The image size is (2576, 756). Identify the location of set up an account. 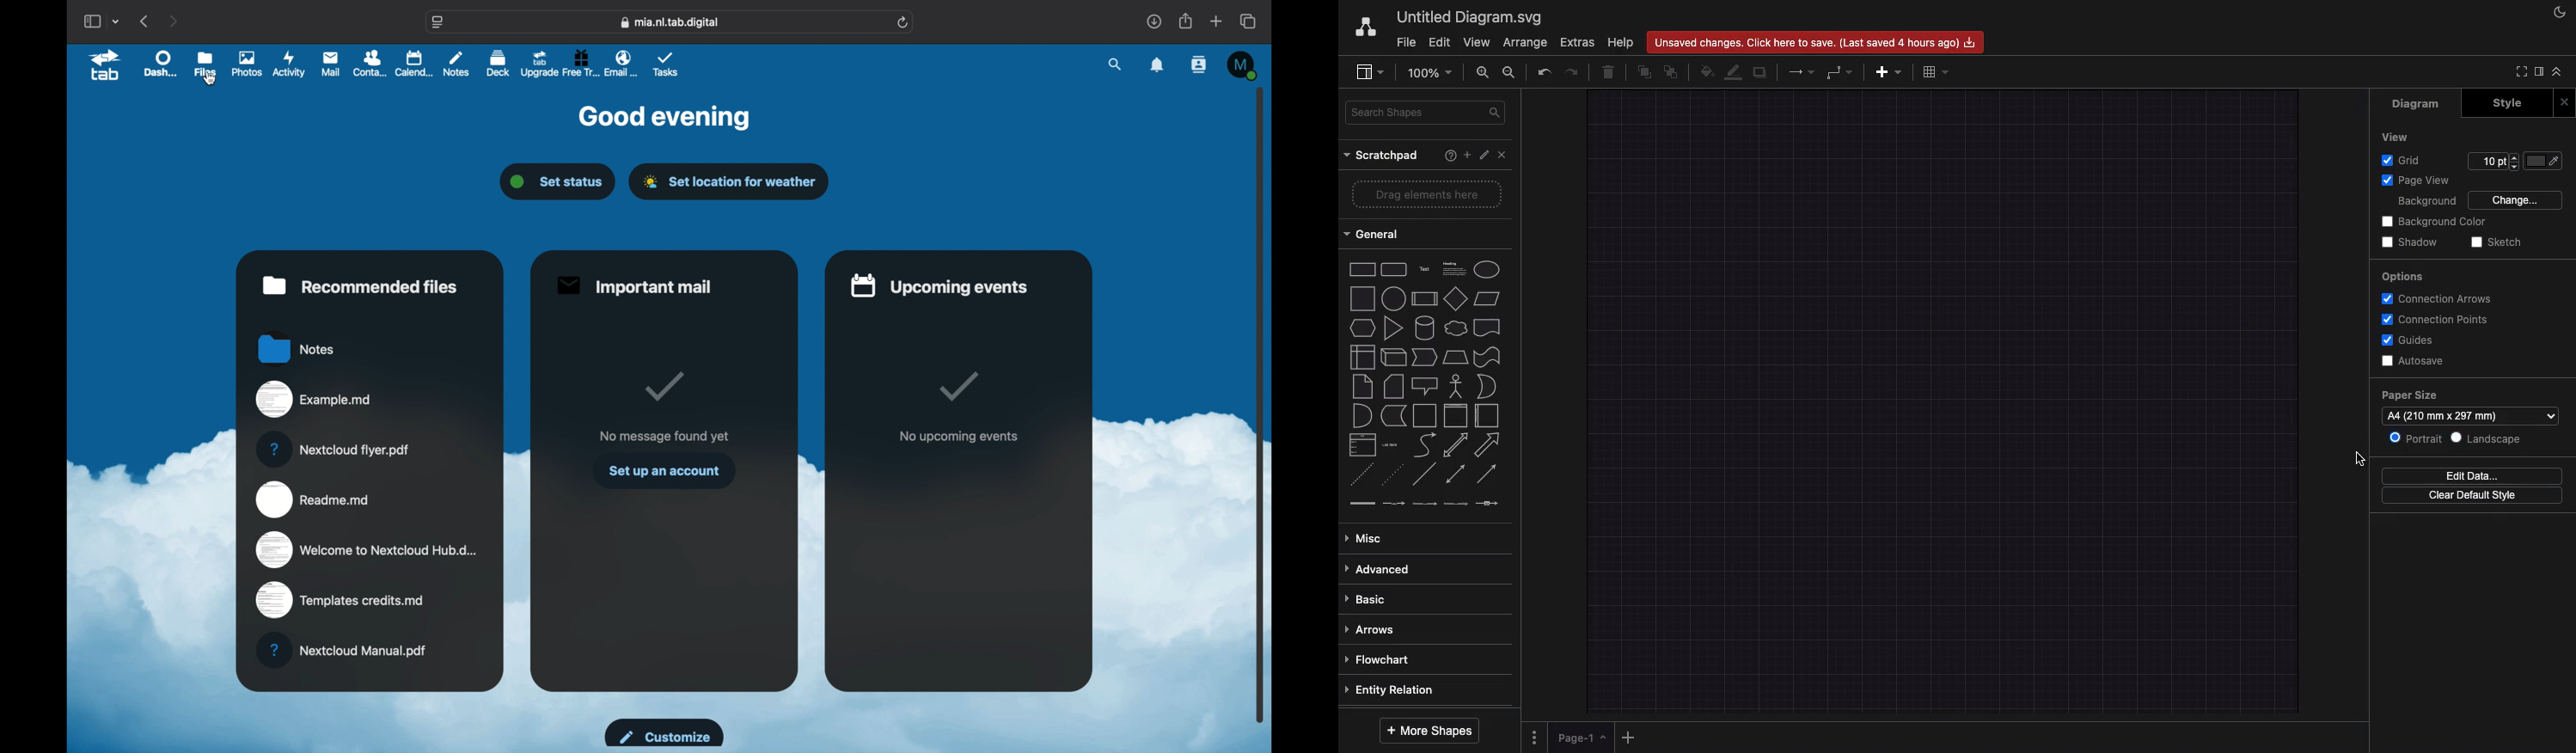
(664, 471).